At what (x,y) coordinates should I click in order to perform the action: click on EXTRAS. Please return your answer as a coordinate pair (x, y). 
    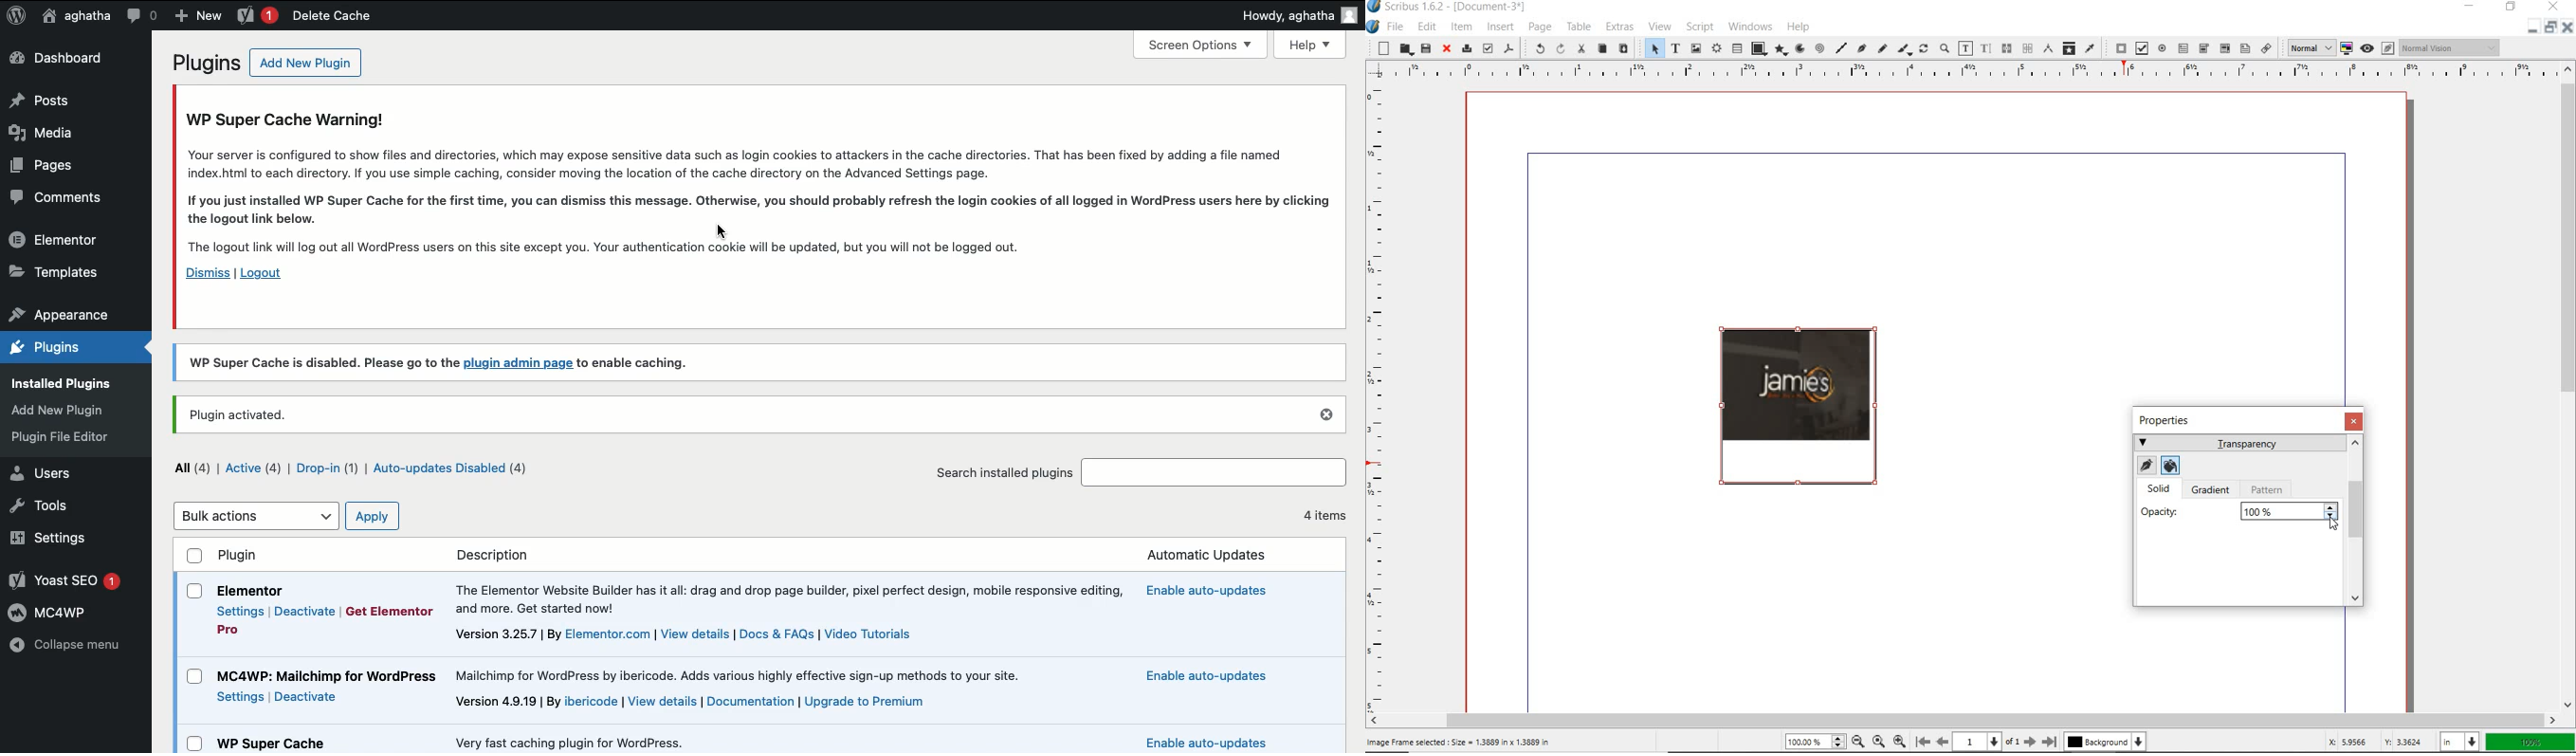
    Looking at the image, I should click on (1619, 27).